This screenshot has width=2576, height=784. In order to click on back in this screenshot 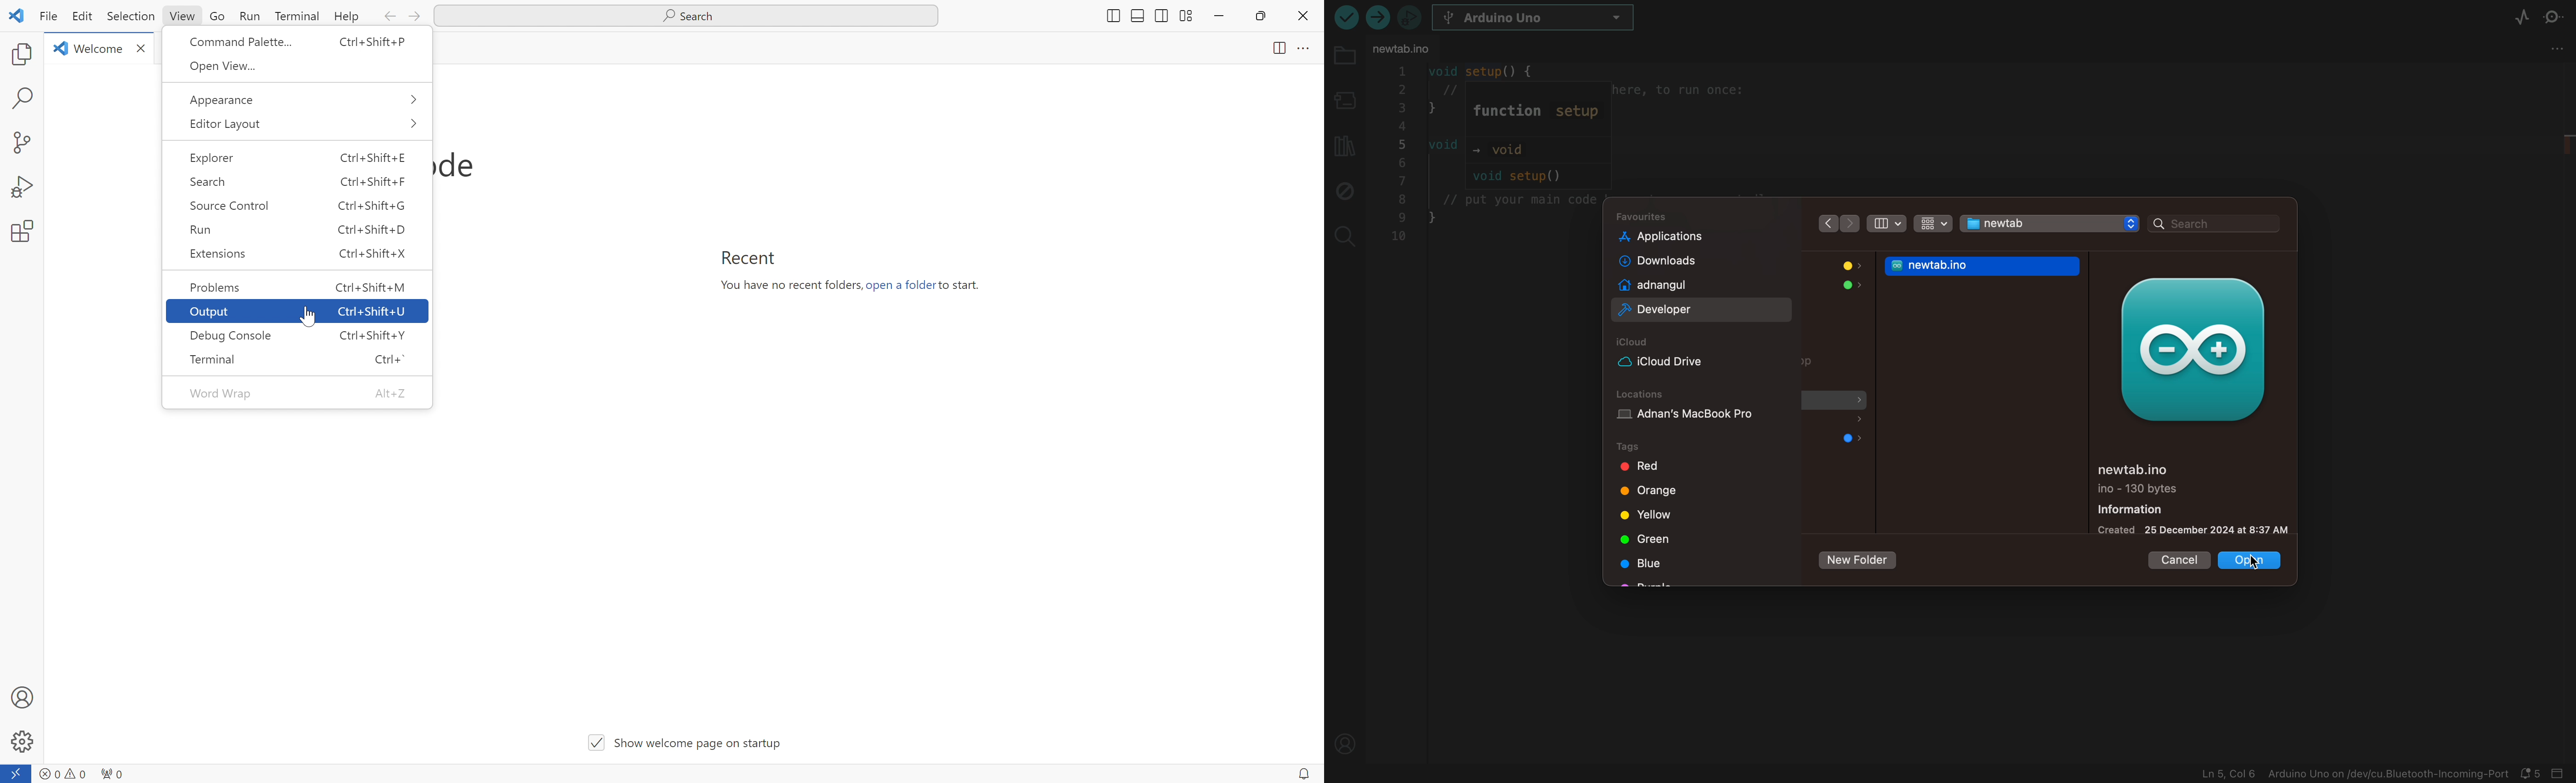, I will do `click(391, 17)`.